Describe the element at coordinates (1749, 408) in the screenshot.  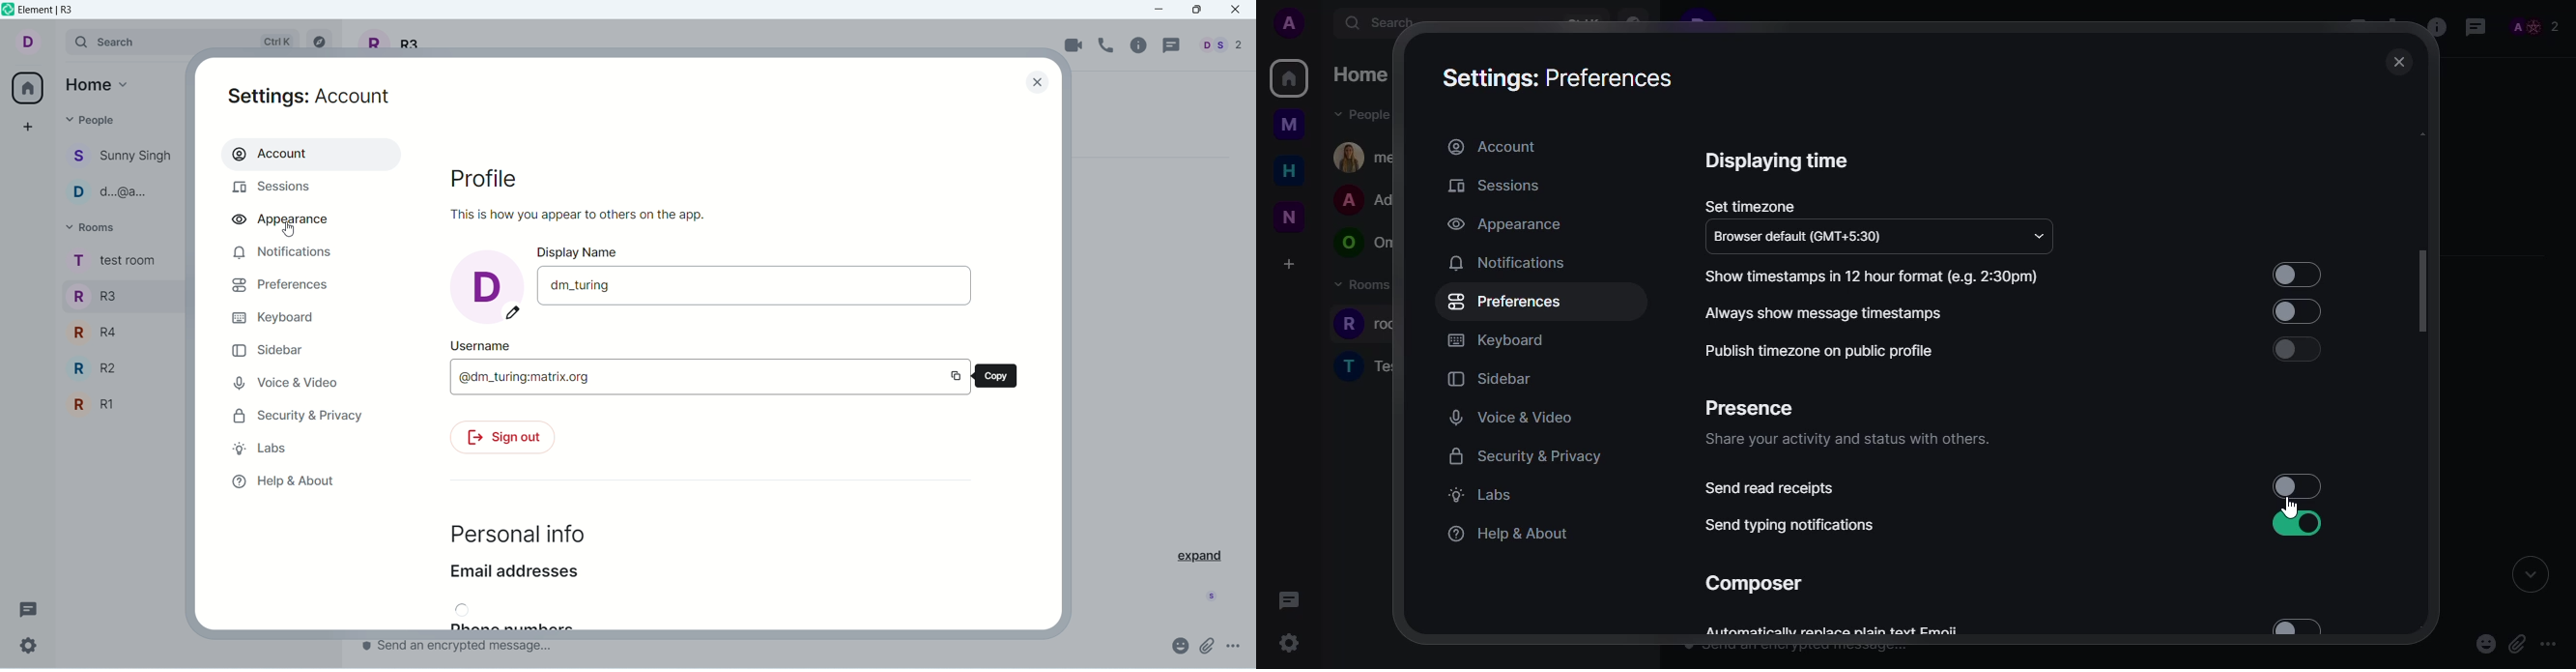
I see `presence` at that location.